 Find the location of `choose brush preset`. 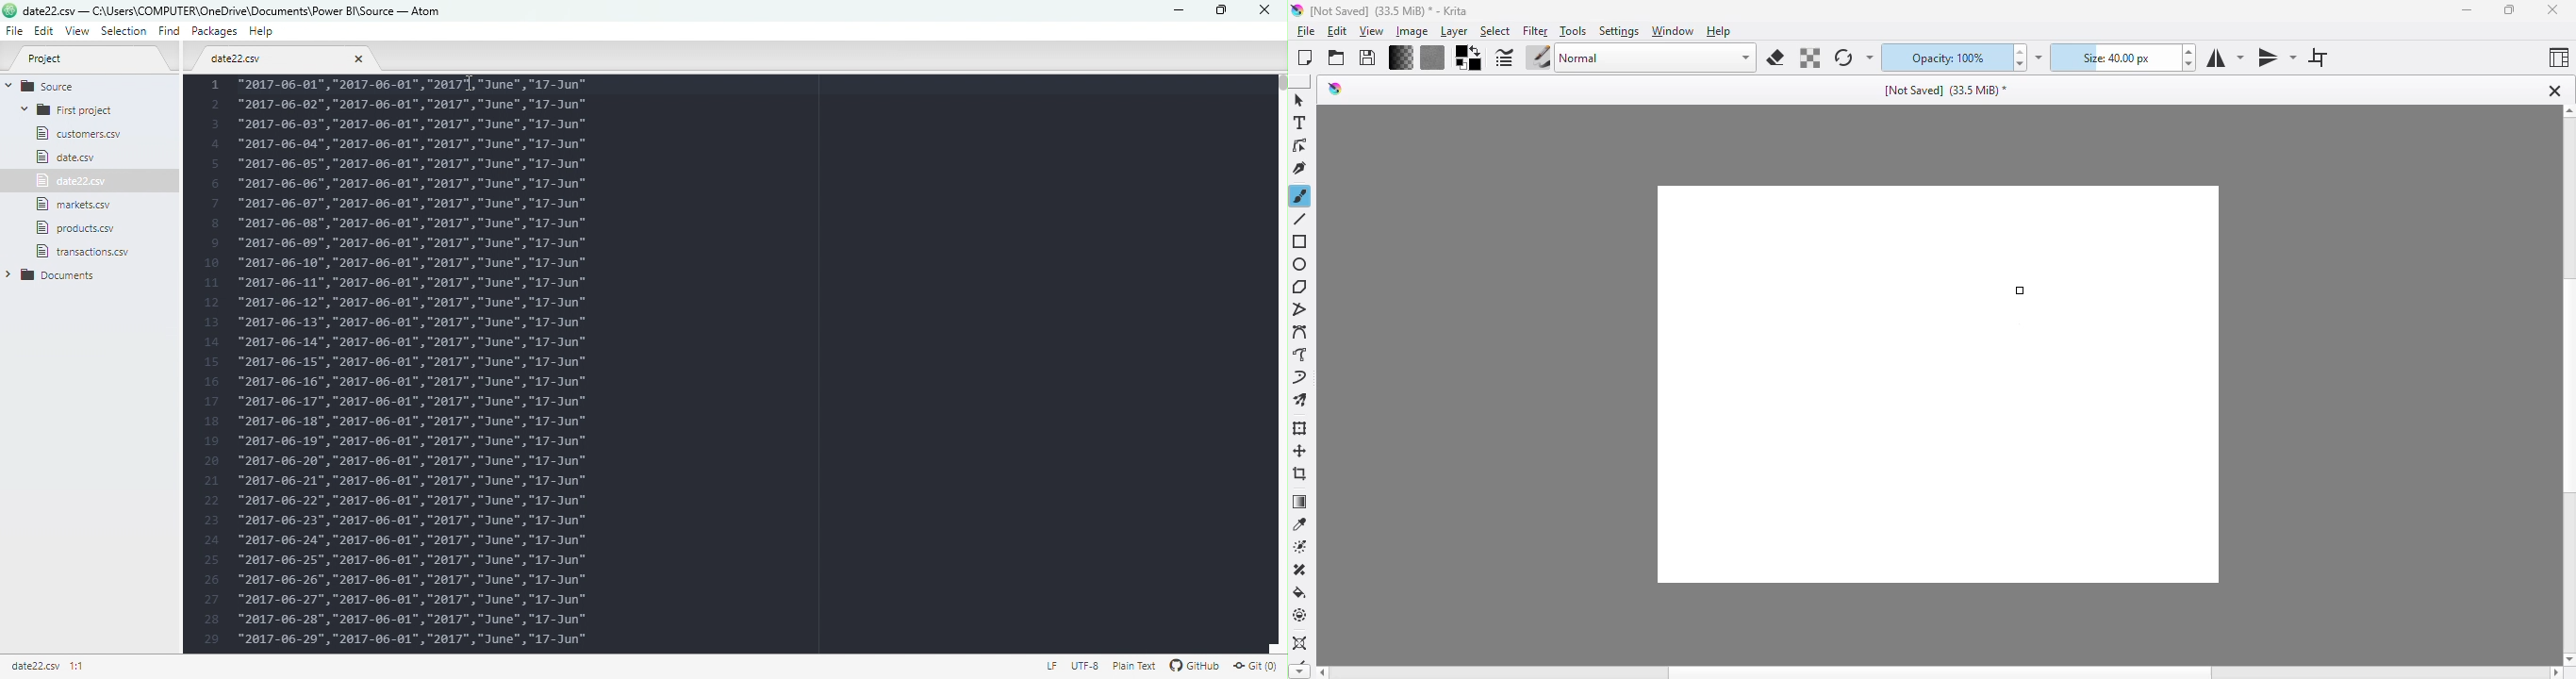

choose brush preset is located at coordinates (1539, 58).